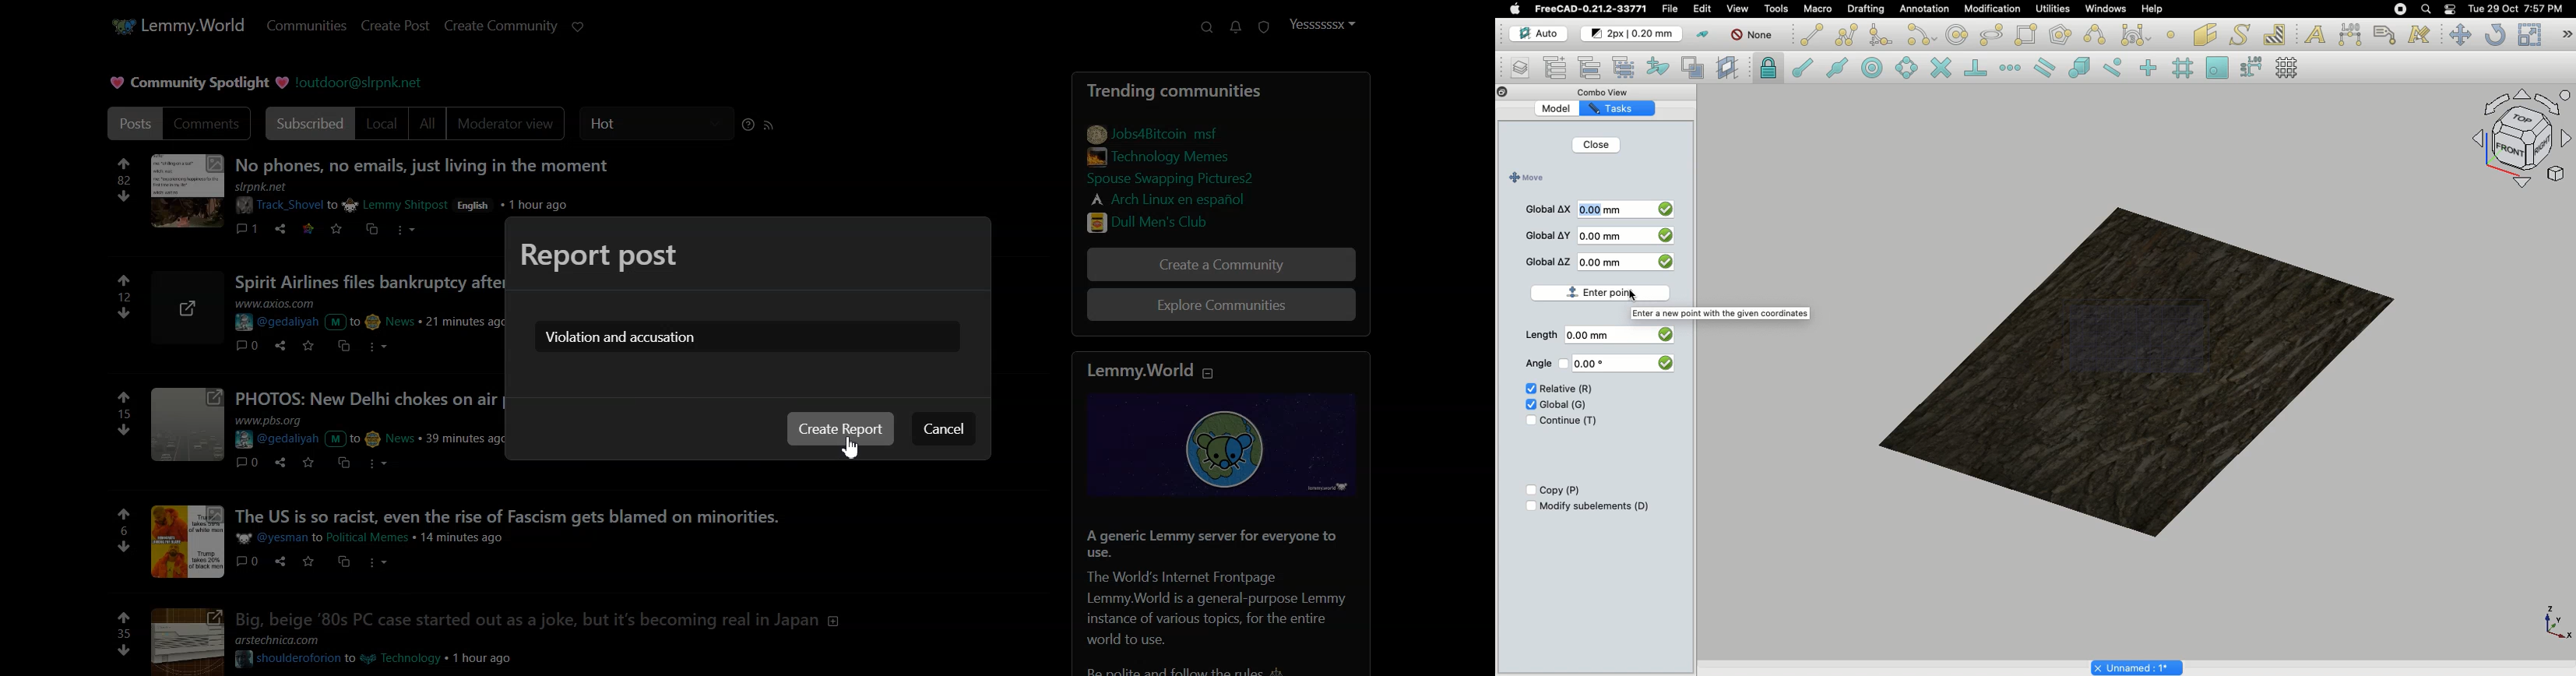 The image size is (2576, 700). Describe the element at coordinates (248, 461) in the screenshot. I see `comments` at that location.